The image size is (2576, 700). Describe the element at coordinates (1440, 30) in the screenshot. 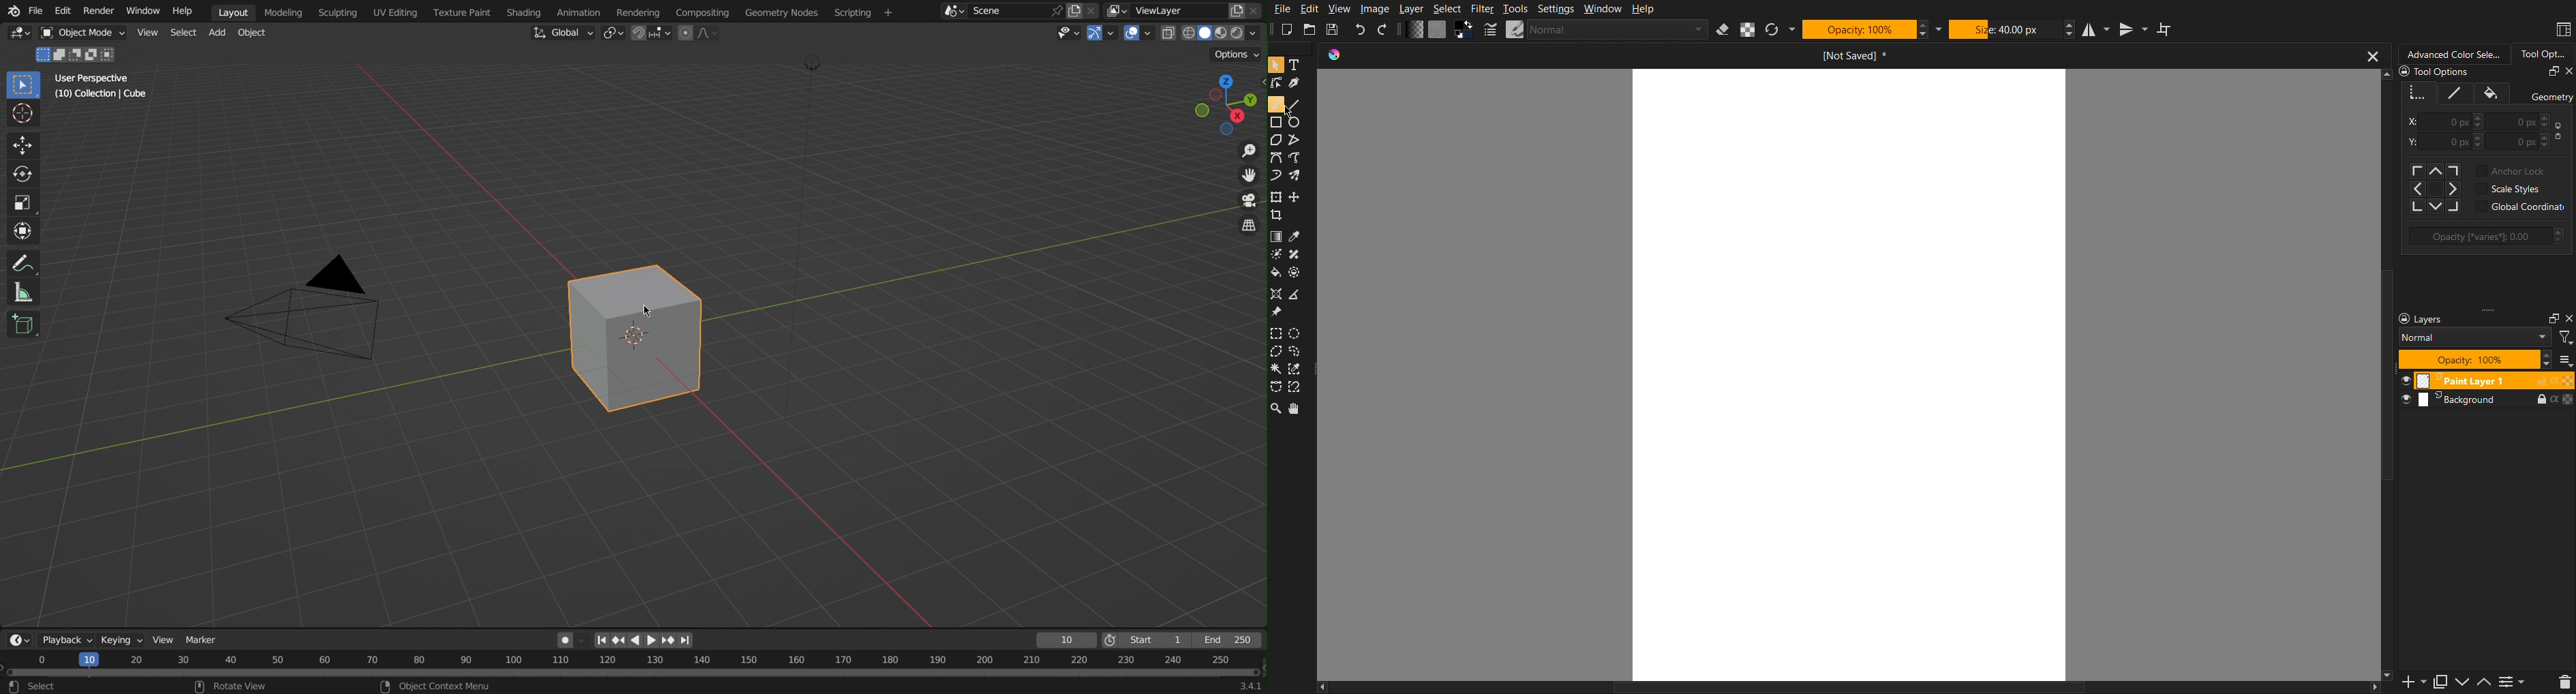

I see `Color Settings` at that location.